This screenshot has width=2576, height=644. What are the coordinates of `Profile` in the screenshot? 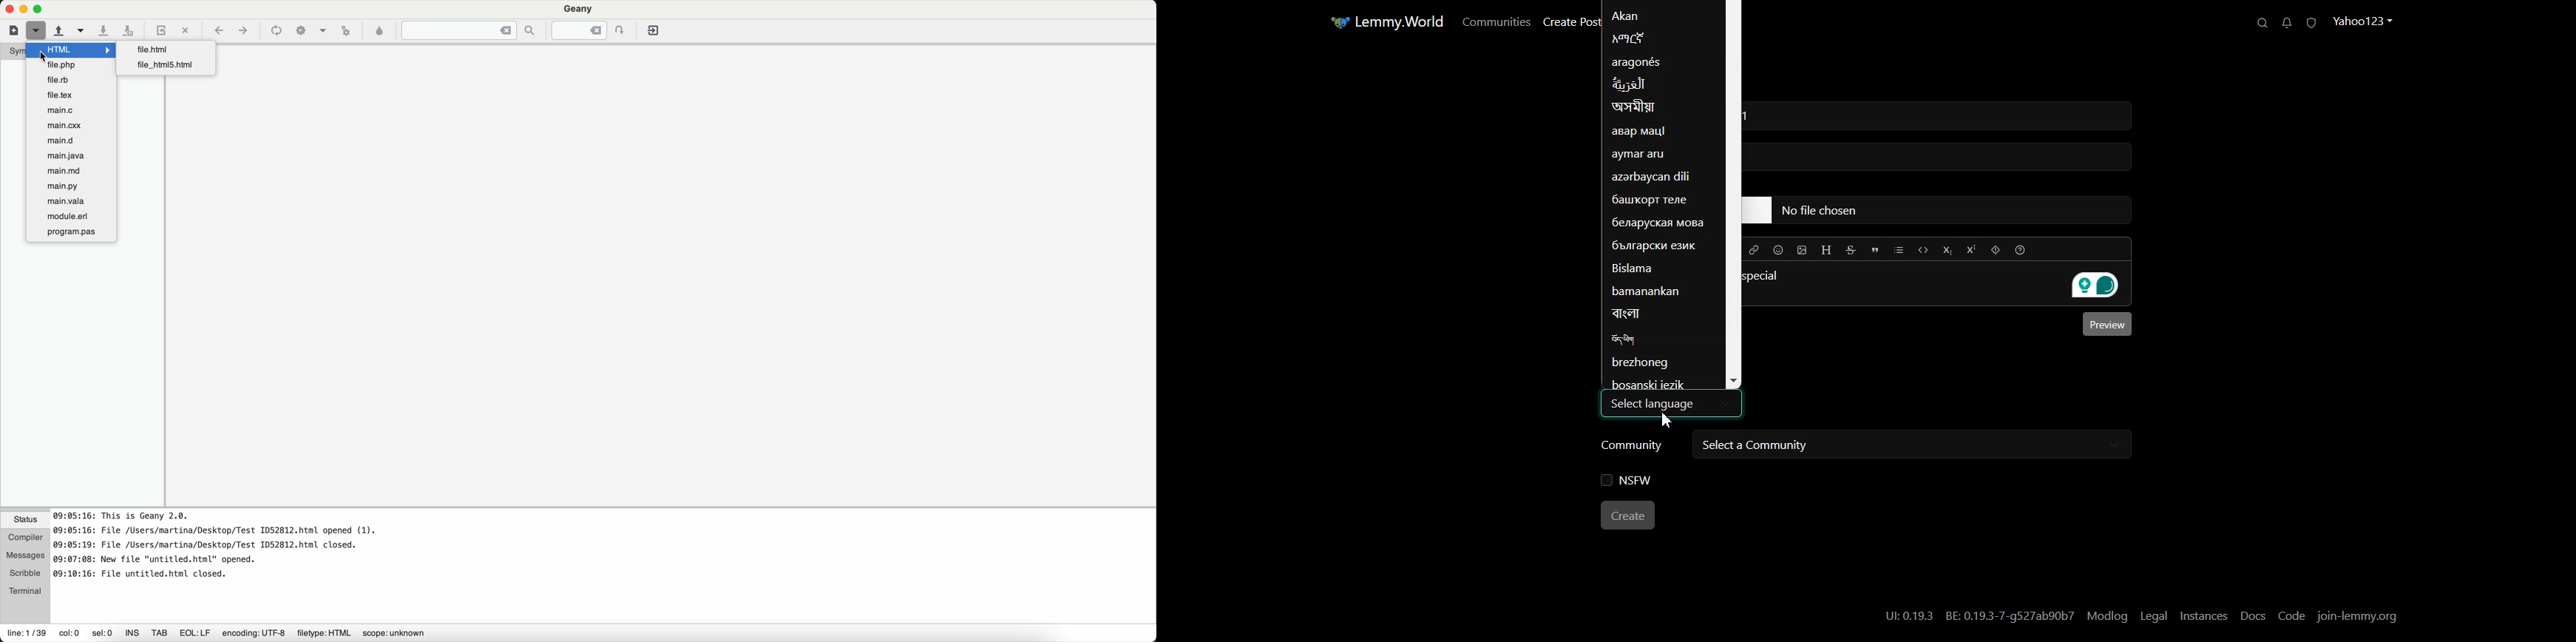 It's located at (2367, 21).